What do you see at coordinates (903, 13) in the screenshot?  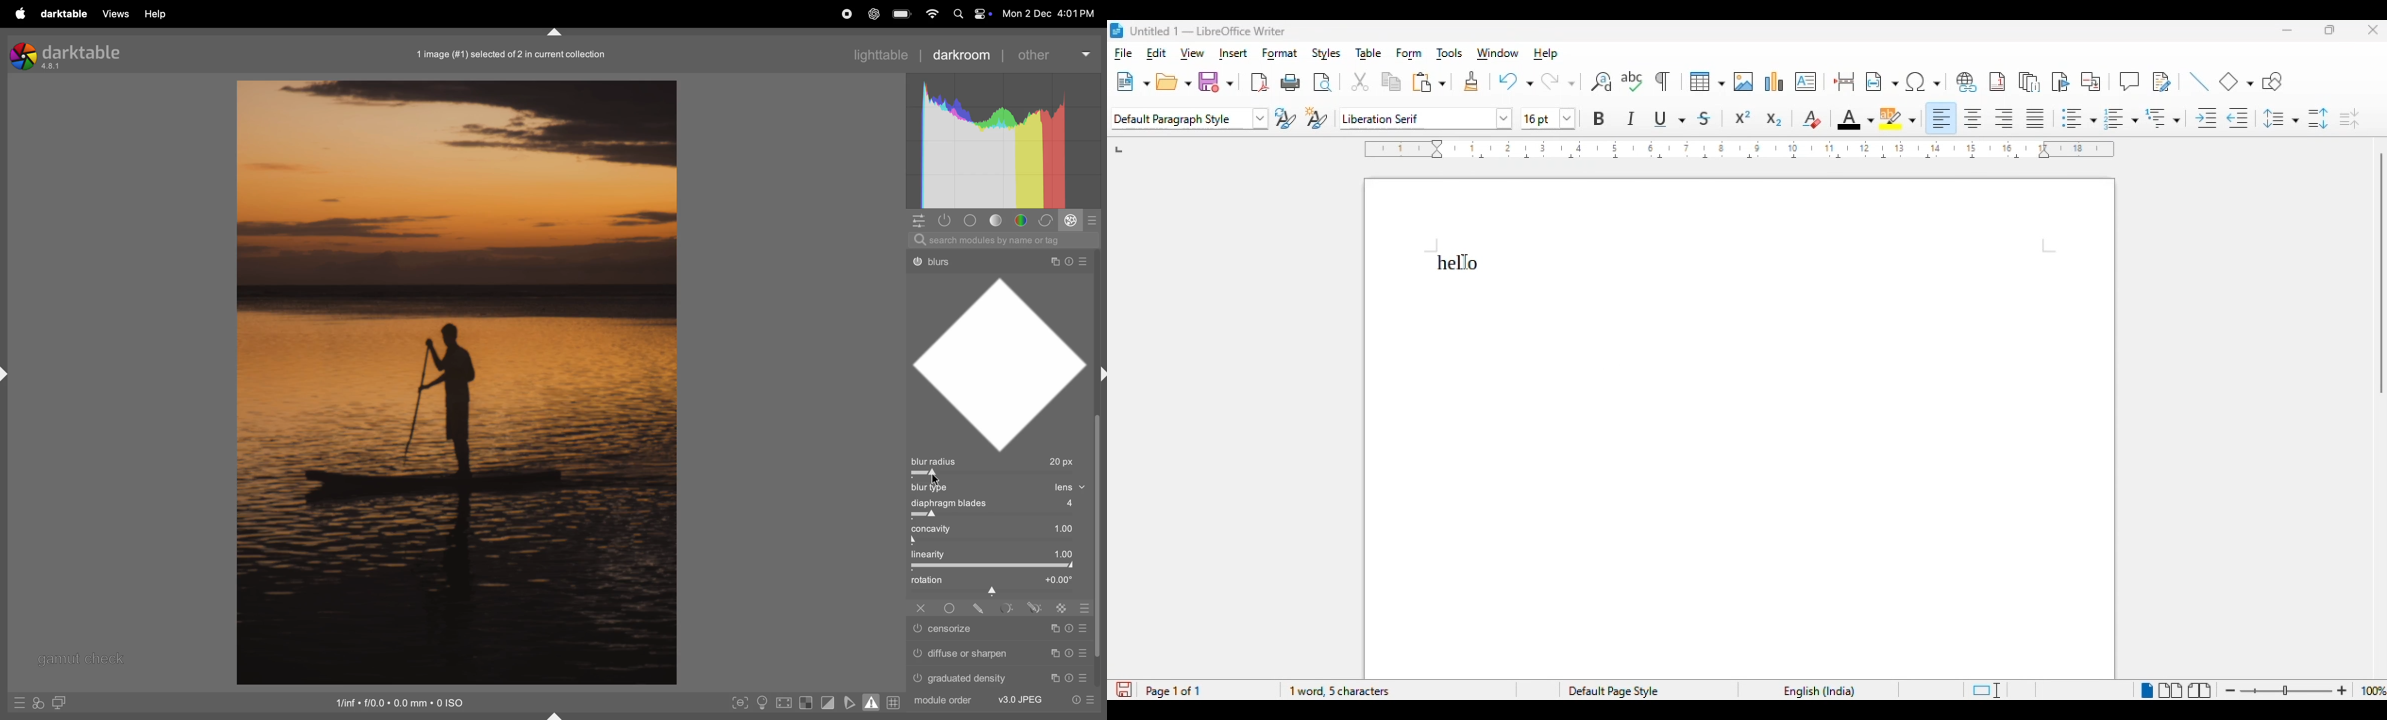 I see `battery` at bounding box center [903, 13].